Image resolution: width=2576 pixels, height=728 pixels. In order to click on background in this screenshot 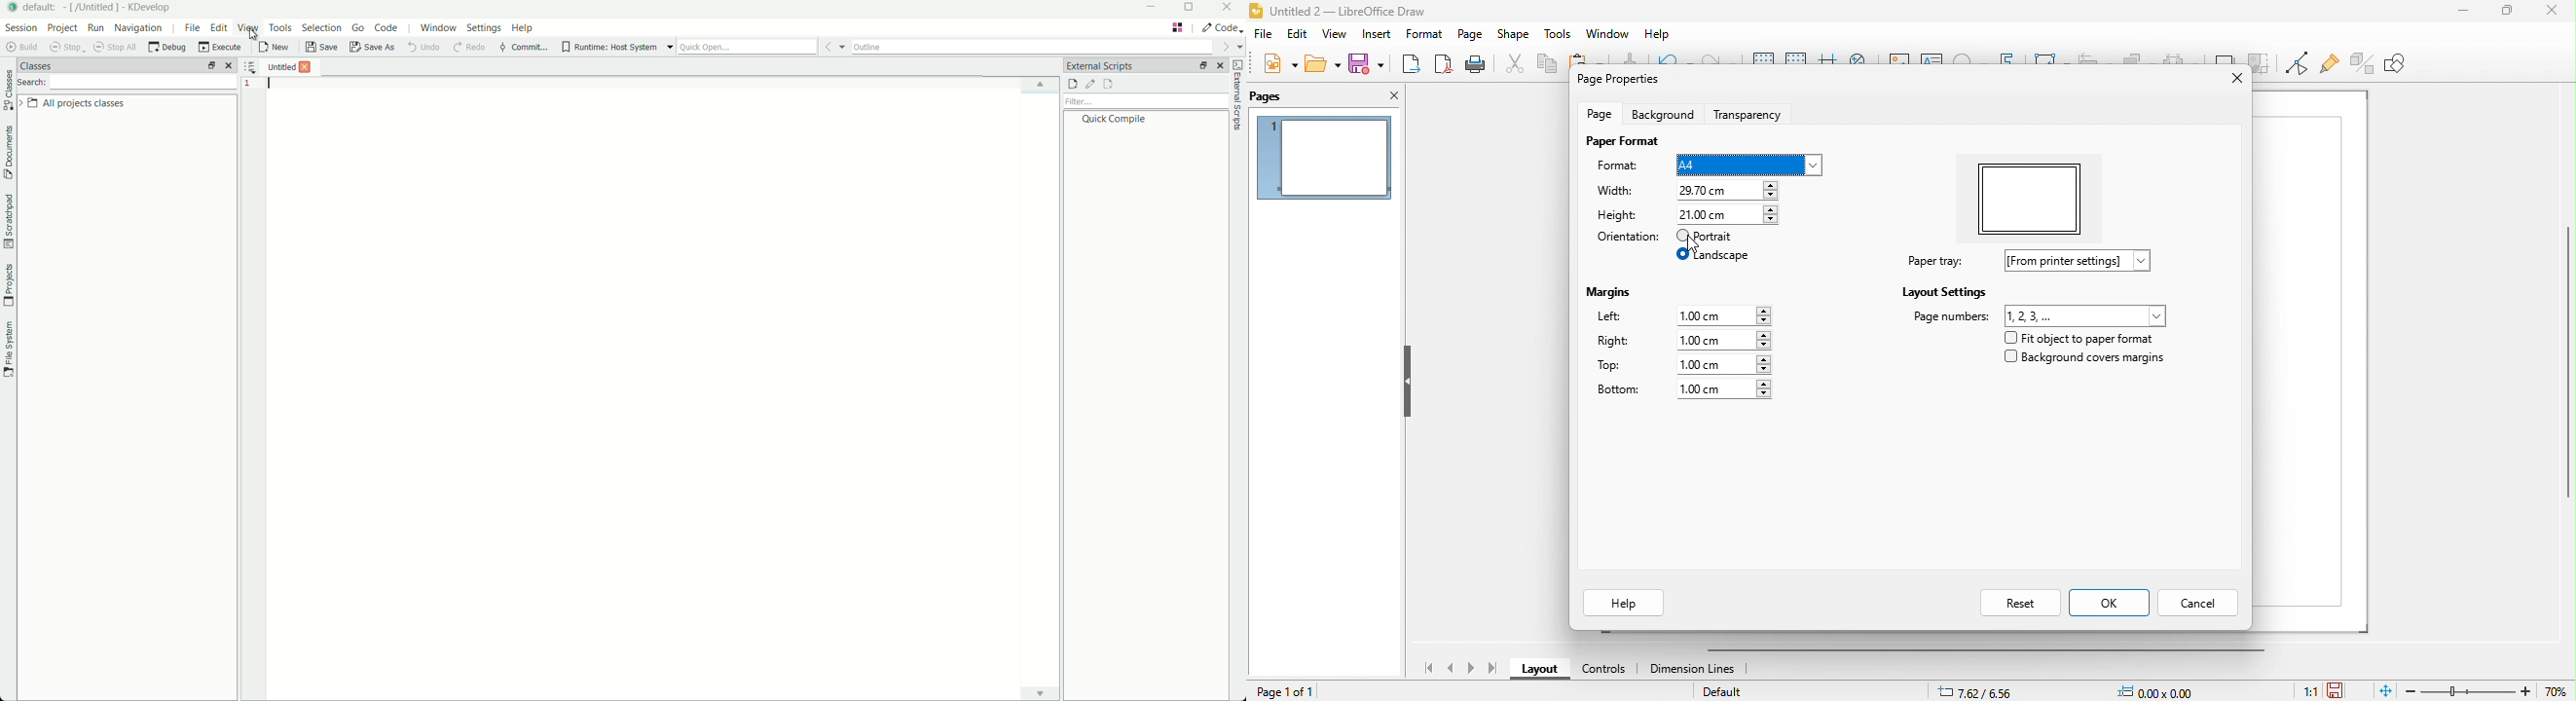, I will do `click(1663, 116)`.